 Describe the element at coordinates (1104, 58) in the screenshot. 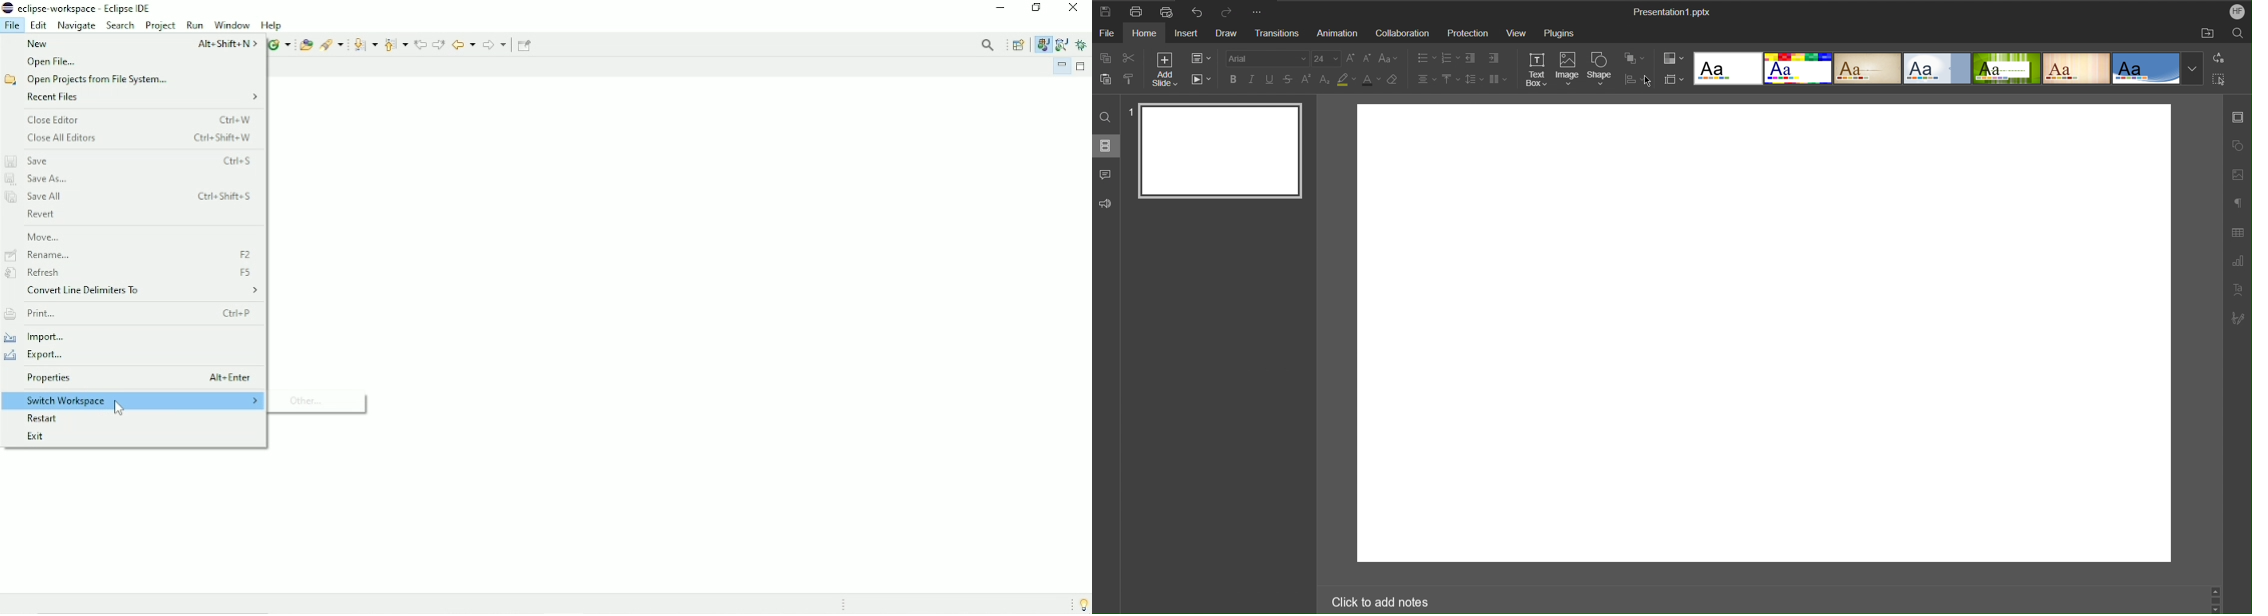

I see `Copy` at that location.